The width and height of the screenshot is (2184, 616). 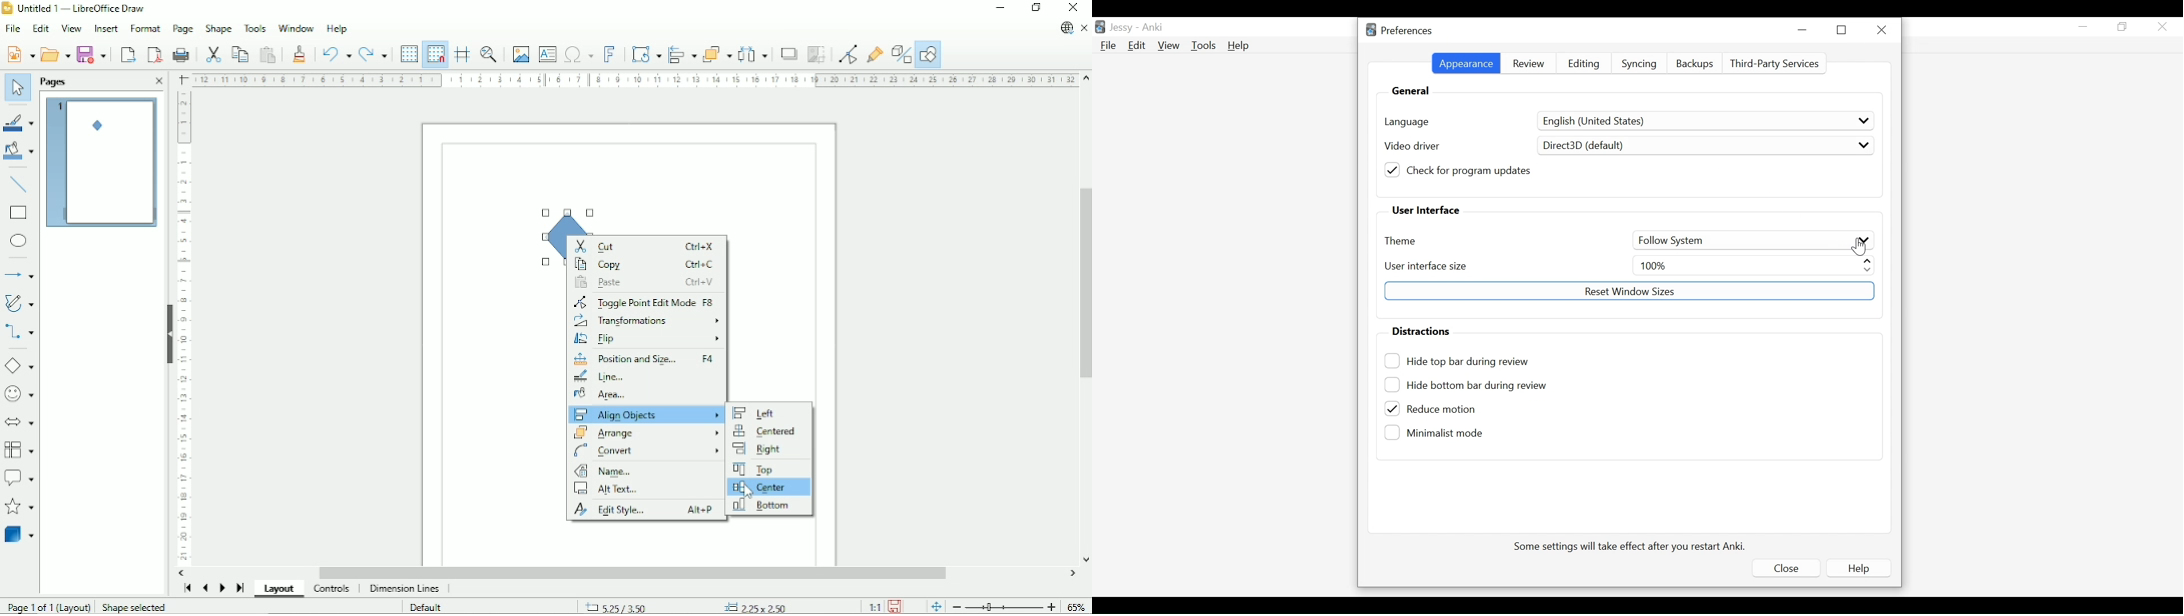 I want to click on Help, so click(x=1858, y=568).